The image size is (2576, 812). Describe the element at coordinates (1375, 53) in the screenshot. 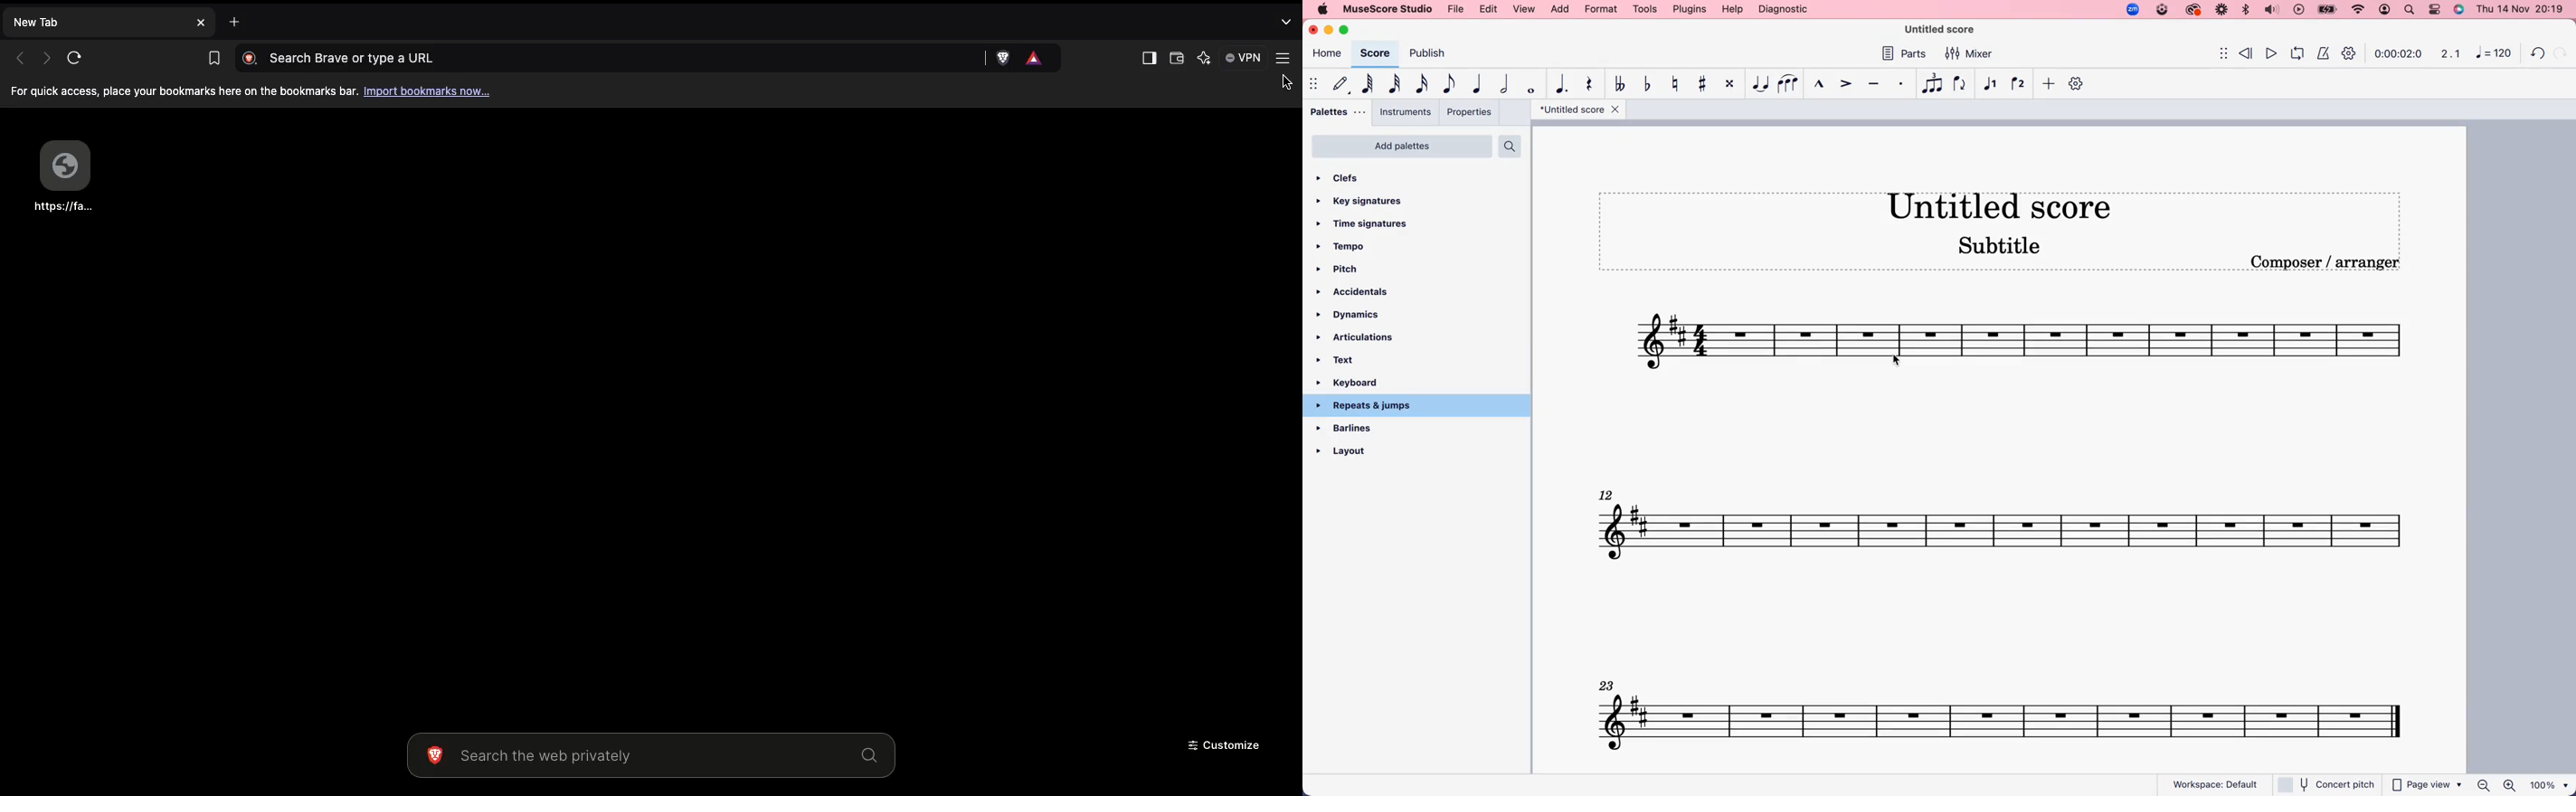

I see `score` at that location.